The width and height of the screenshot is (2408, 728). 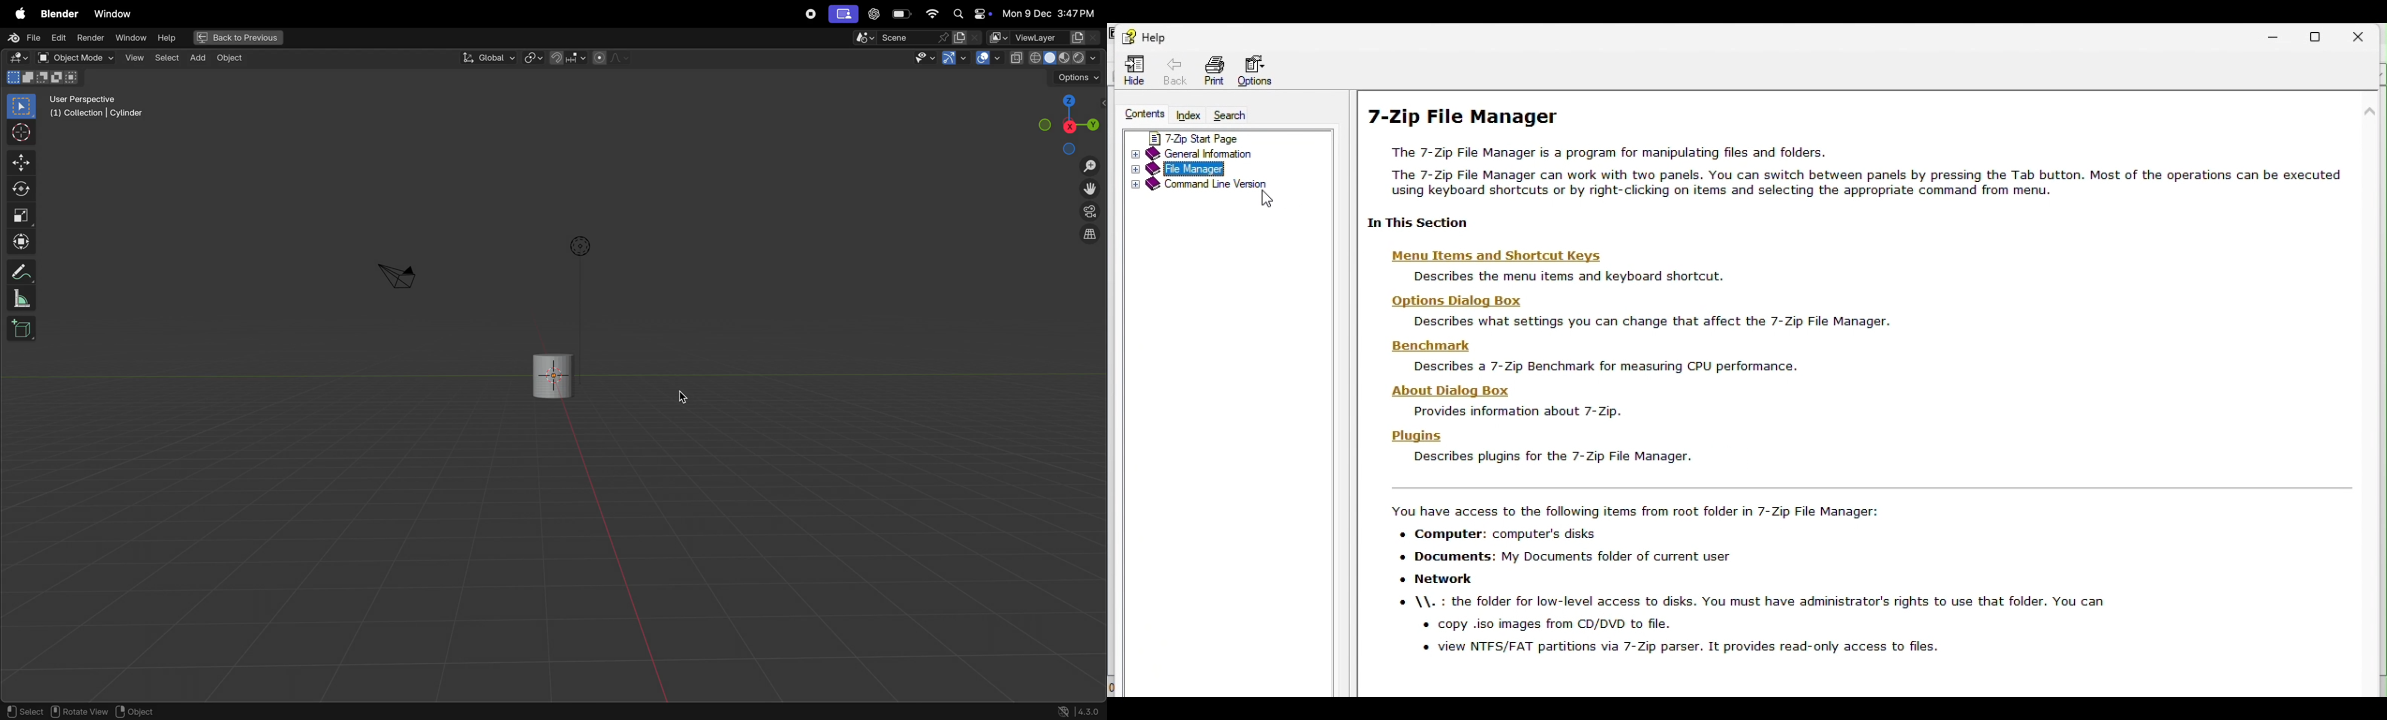 What do you see at coordinates (1179, 73) in the screenshot?
I see `back` at bounding box center [1179, 73].